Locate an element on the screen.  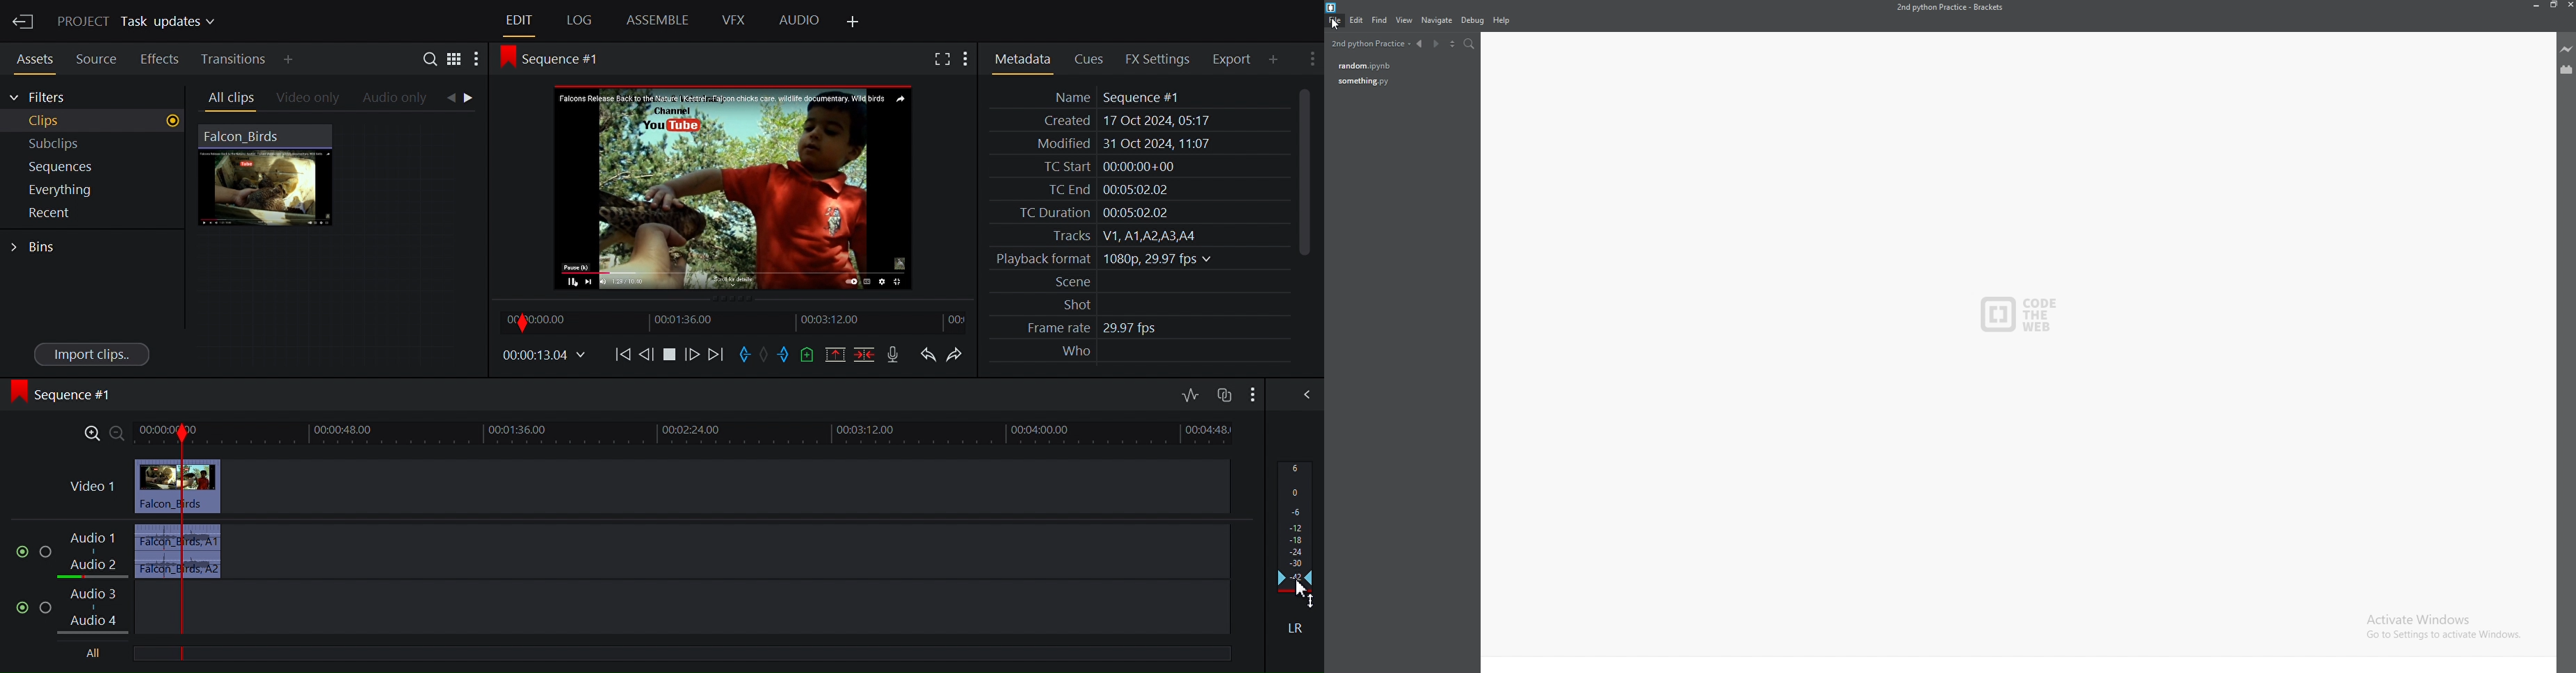
minimize is located at coordinates (2538, 5).